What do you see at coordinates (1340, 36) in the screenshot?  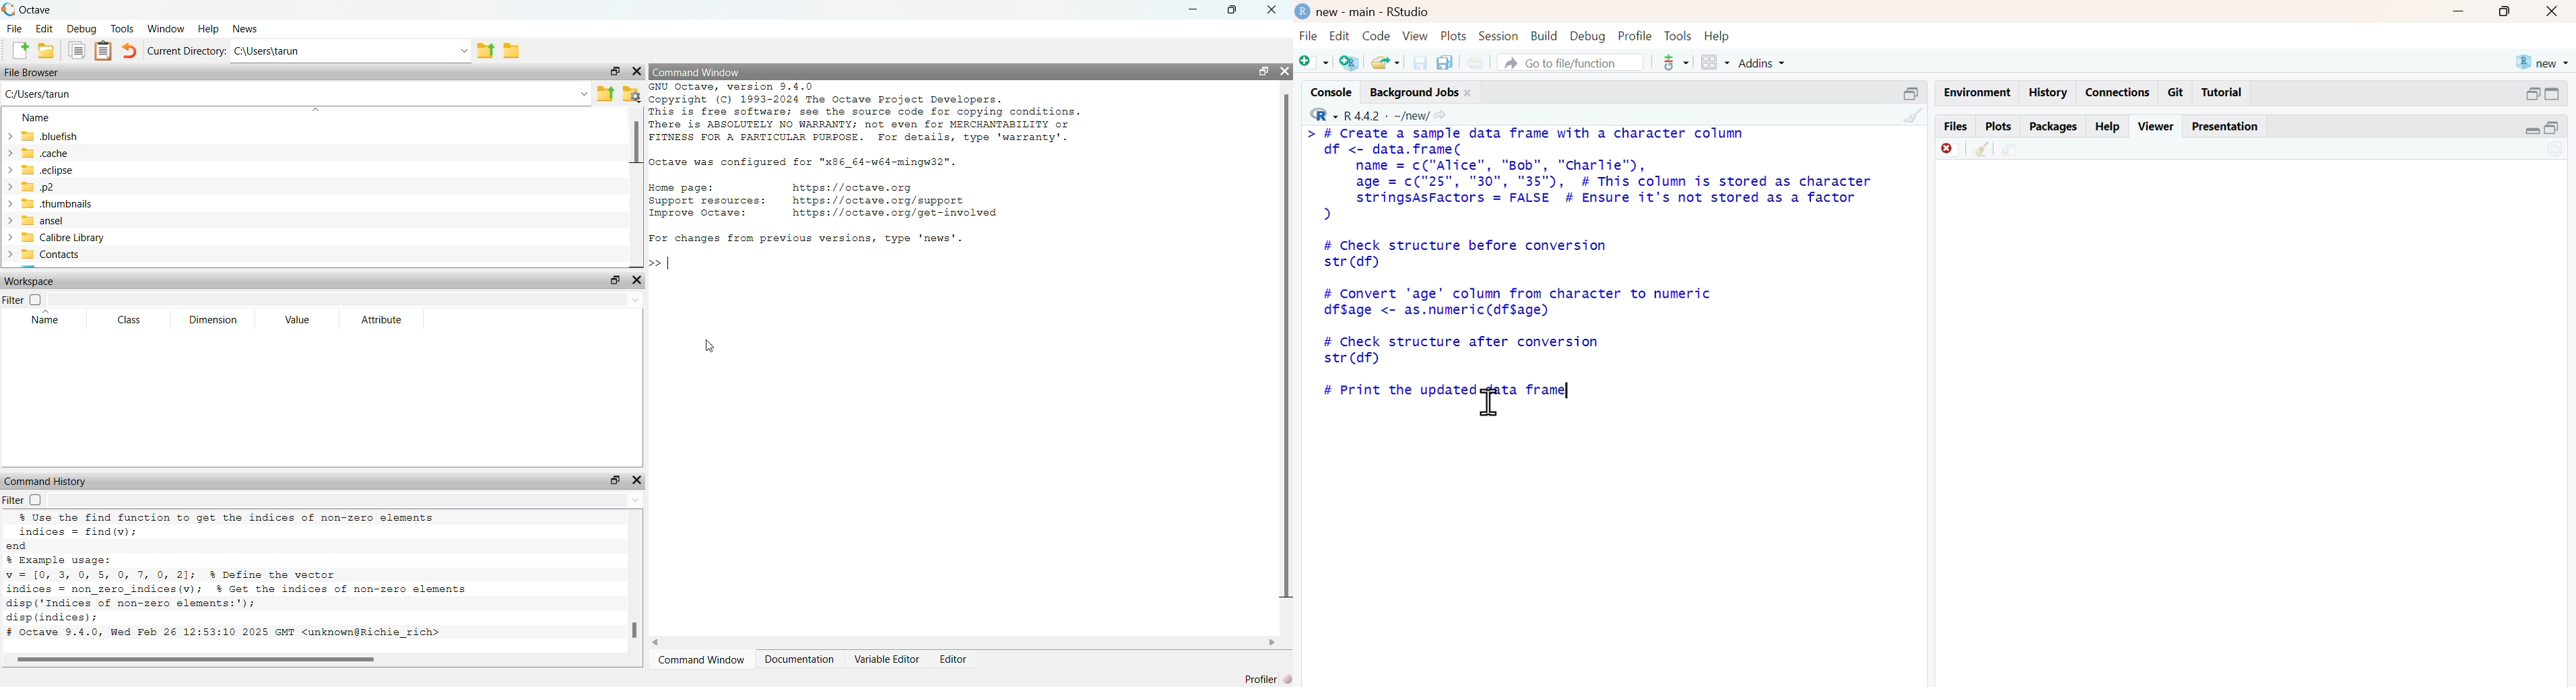 I see `edit` at bounding box center [1340, 36].